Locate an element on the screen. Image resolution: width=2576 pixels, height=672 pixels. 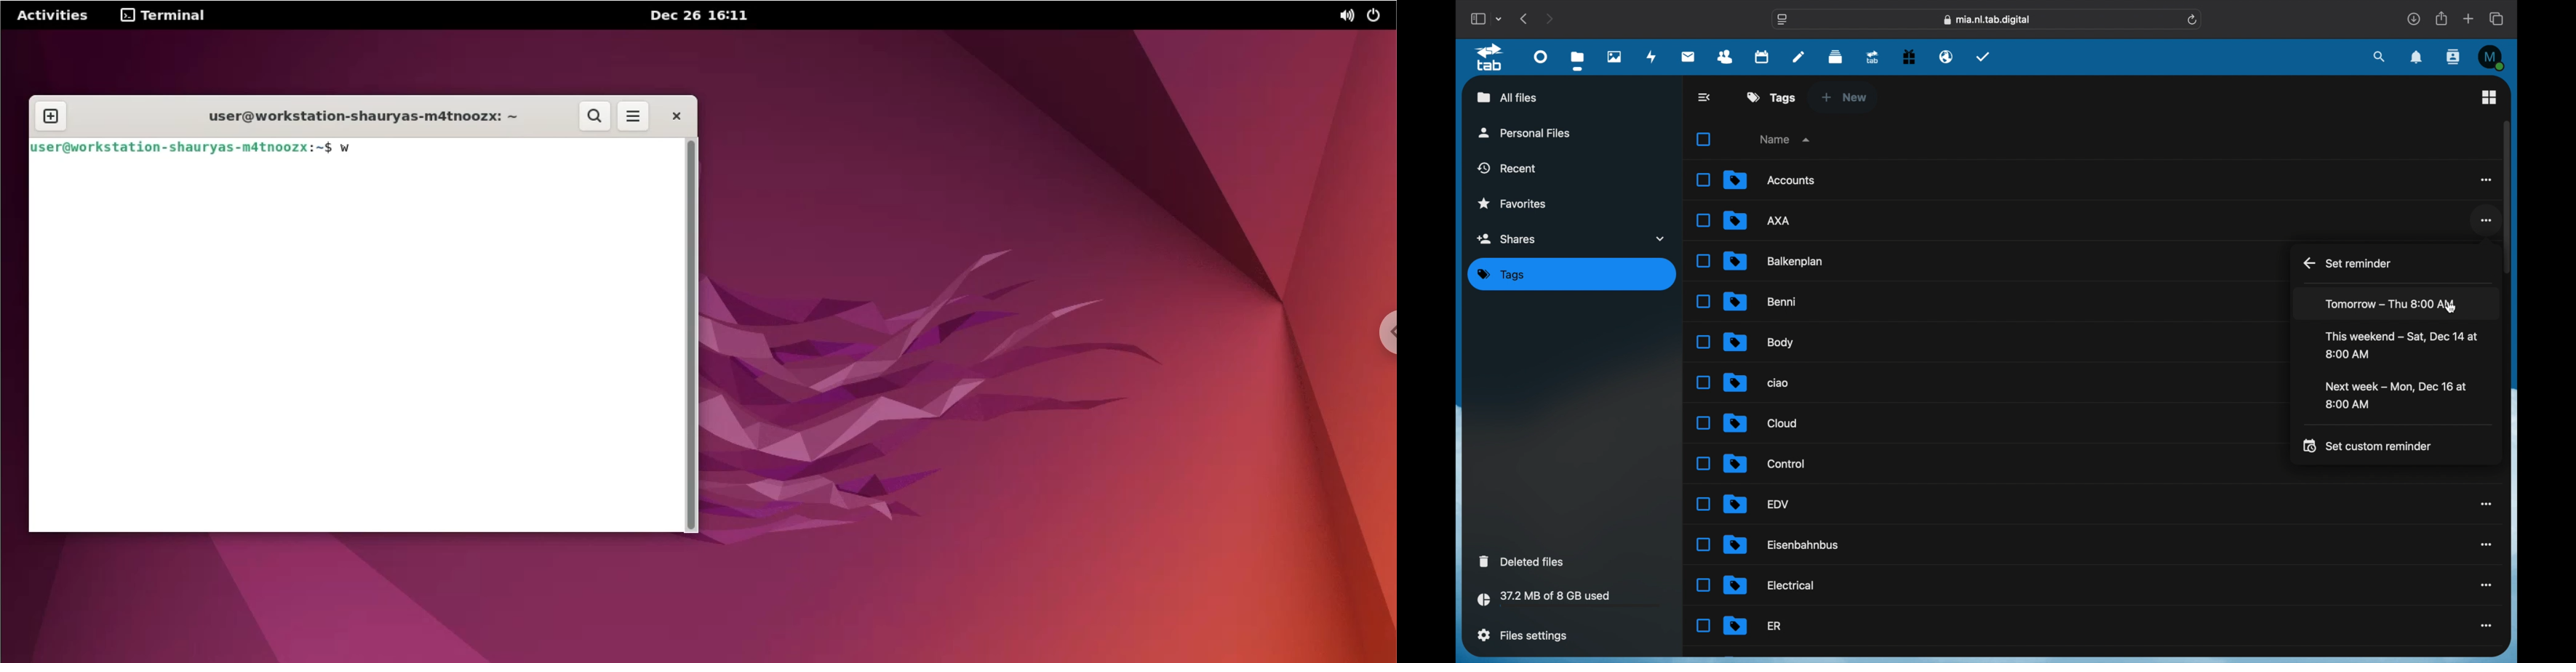
this weekend is located at coordinates (2403, 345).